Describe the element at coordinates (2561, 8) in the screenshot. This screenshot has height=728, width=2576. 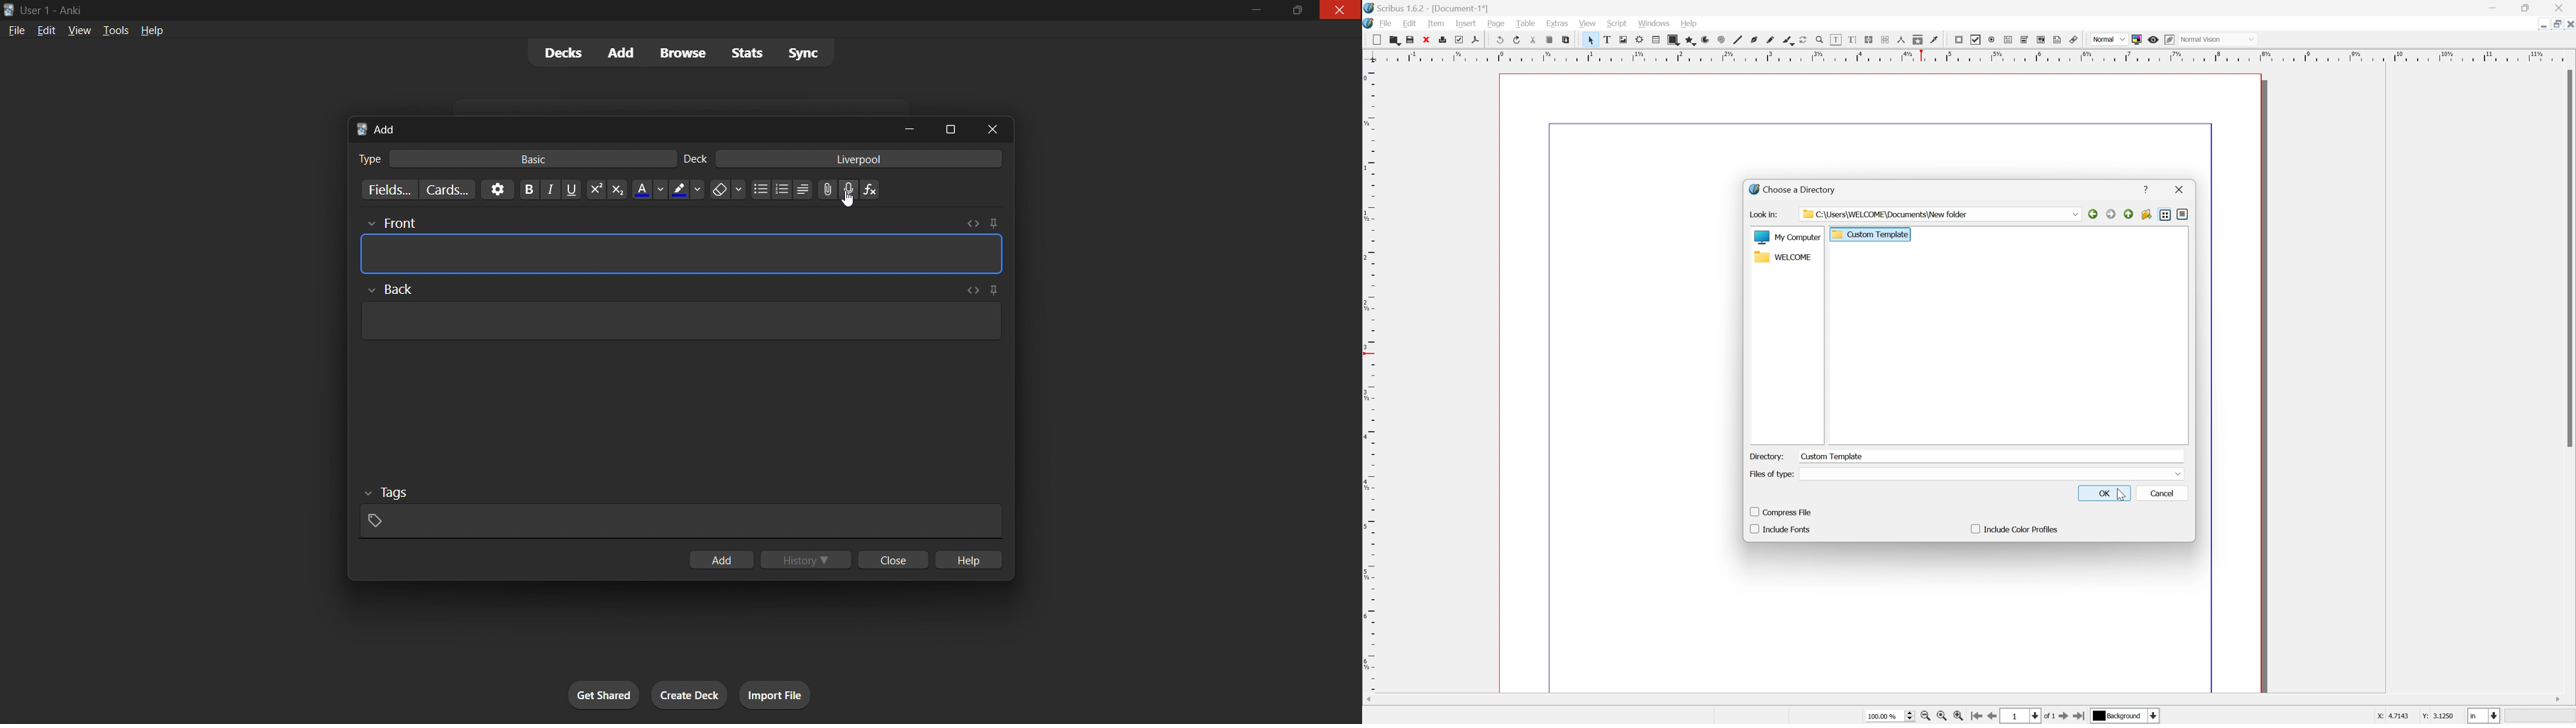
I see `Close` at that location.